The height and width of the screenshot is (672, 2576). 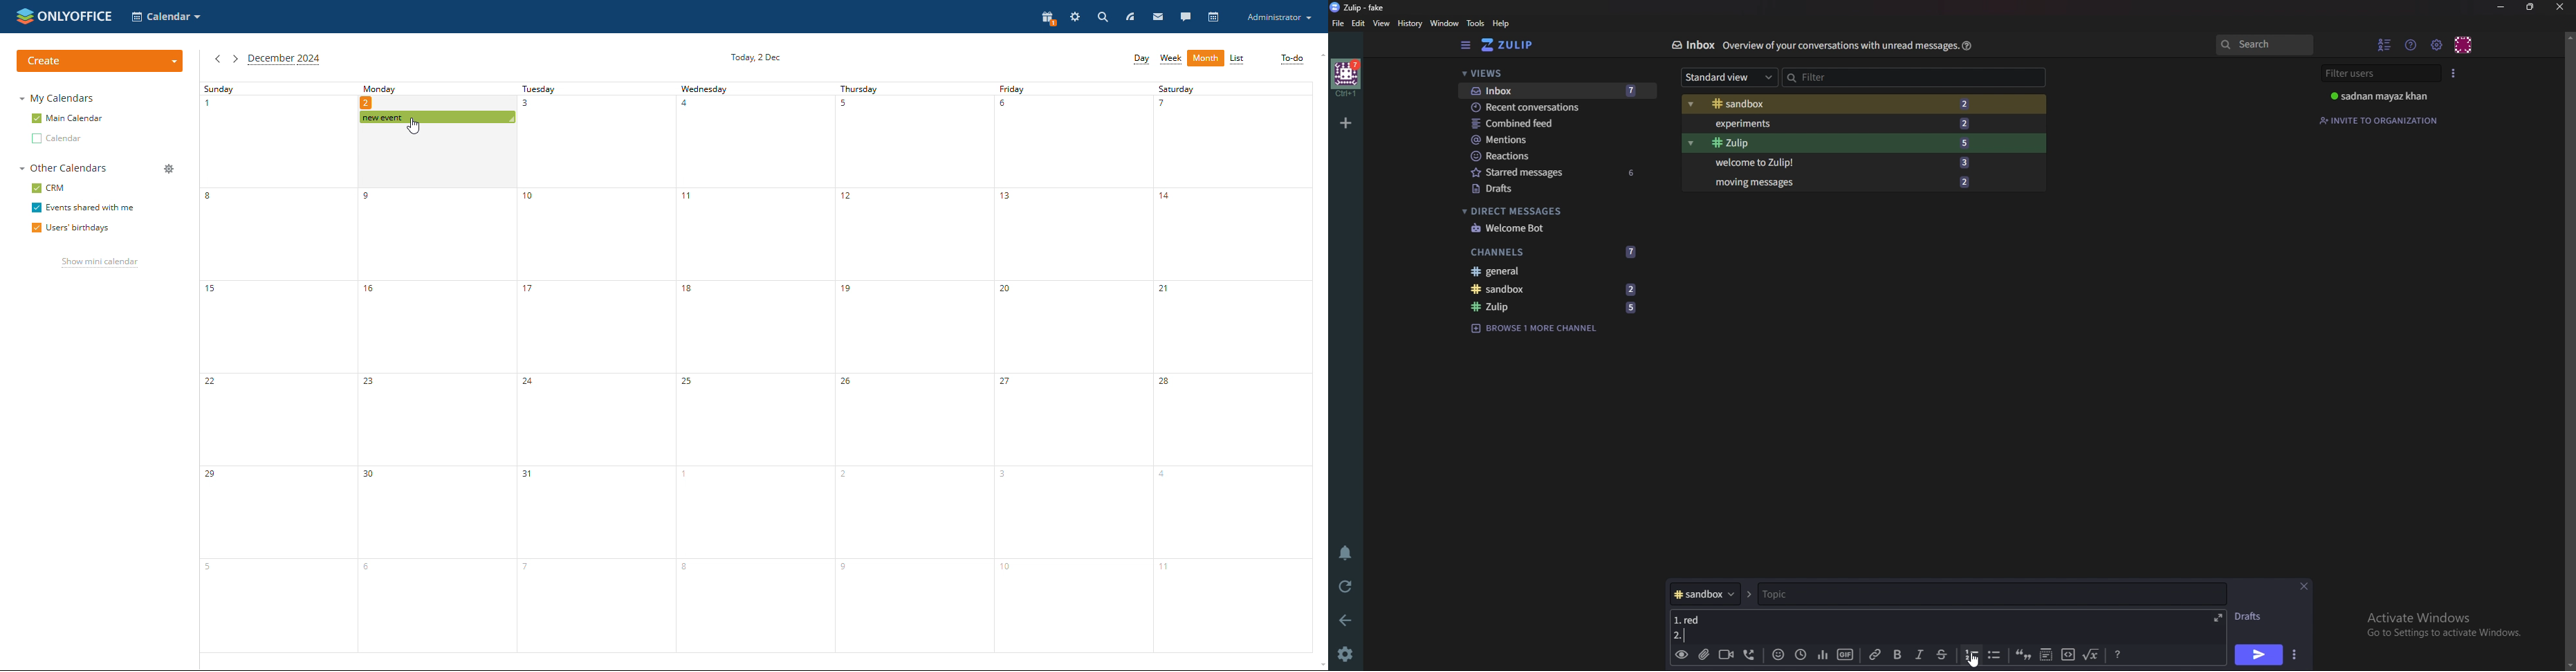 I want to click on Italic, so click(x=1918, y=657).